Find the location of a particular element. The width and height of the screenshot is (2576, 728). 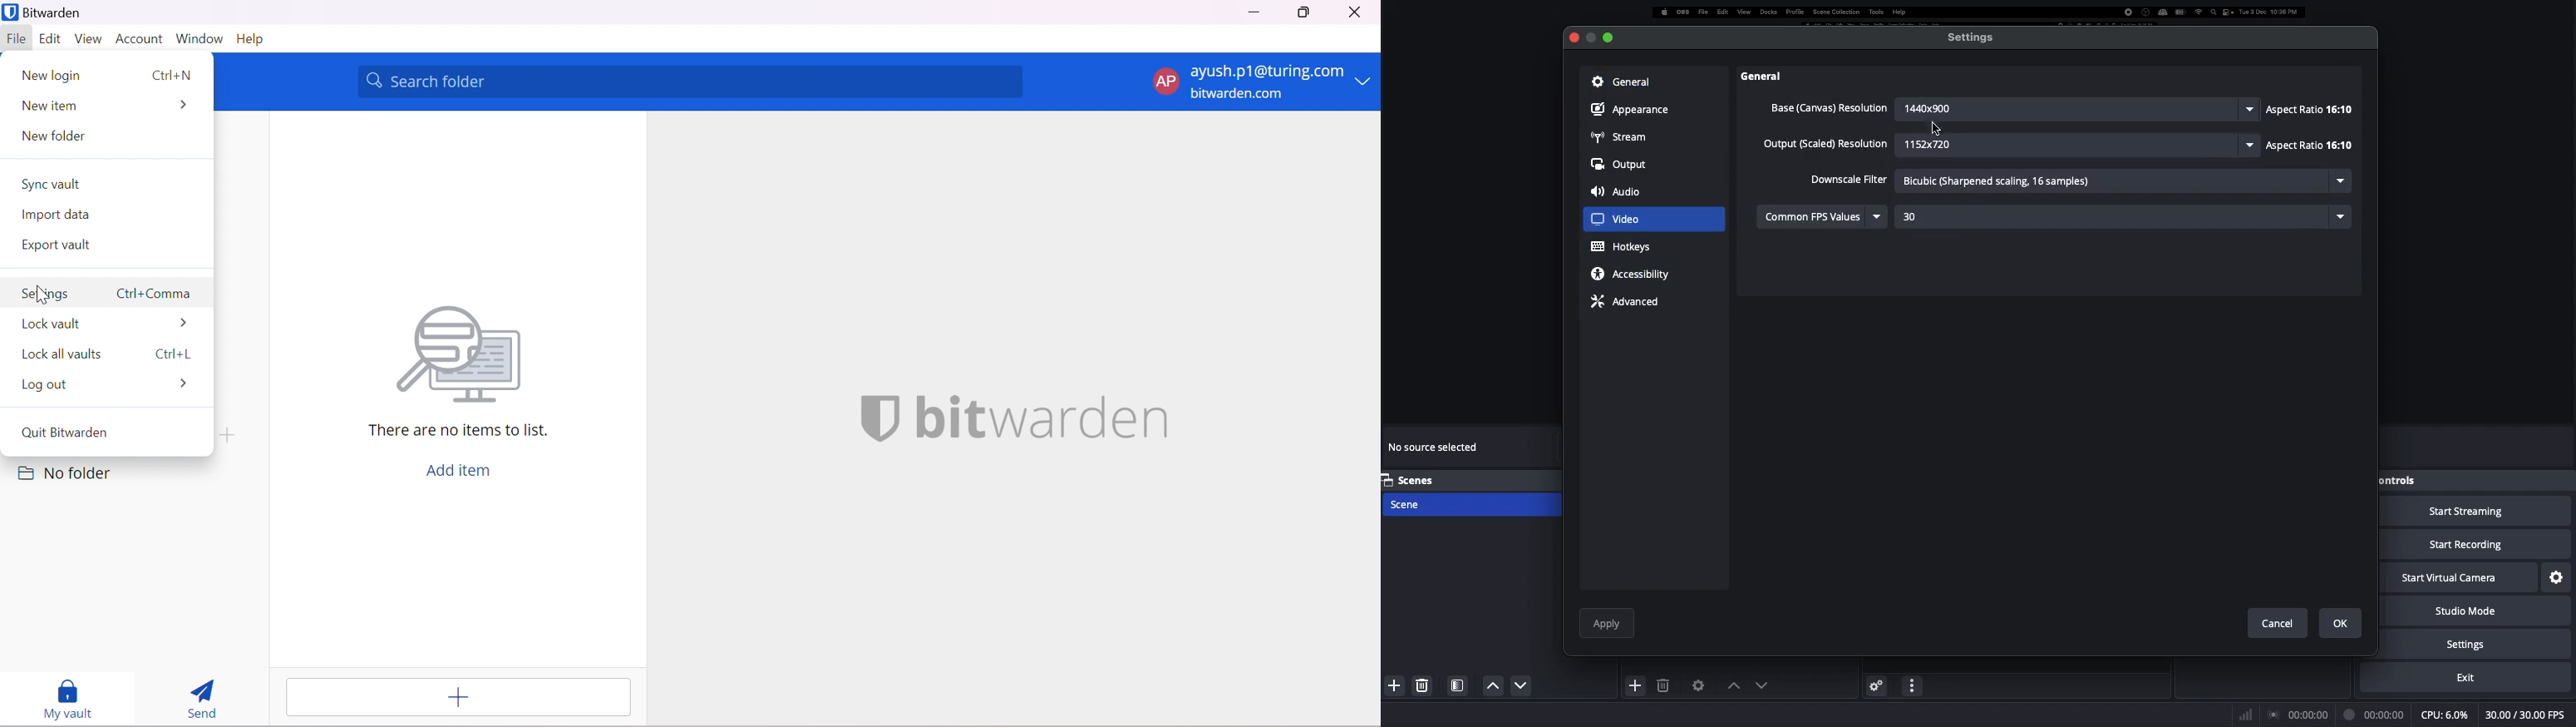

New folder is located at coordinates (54, 136).